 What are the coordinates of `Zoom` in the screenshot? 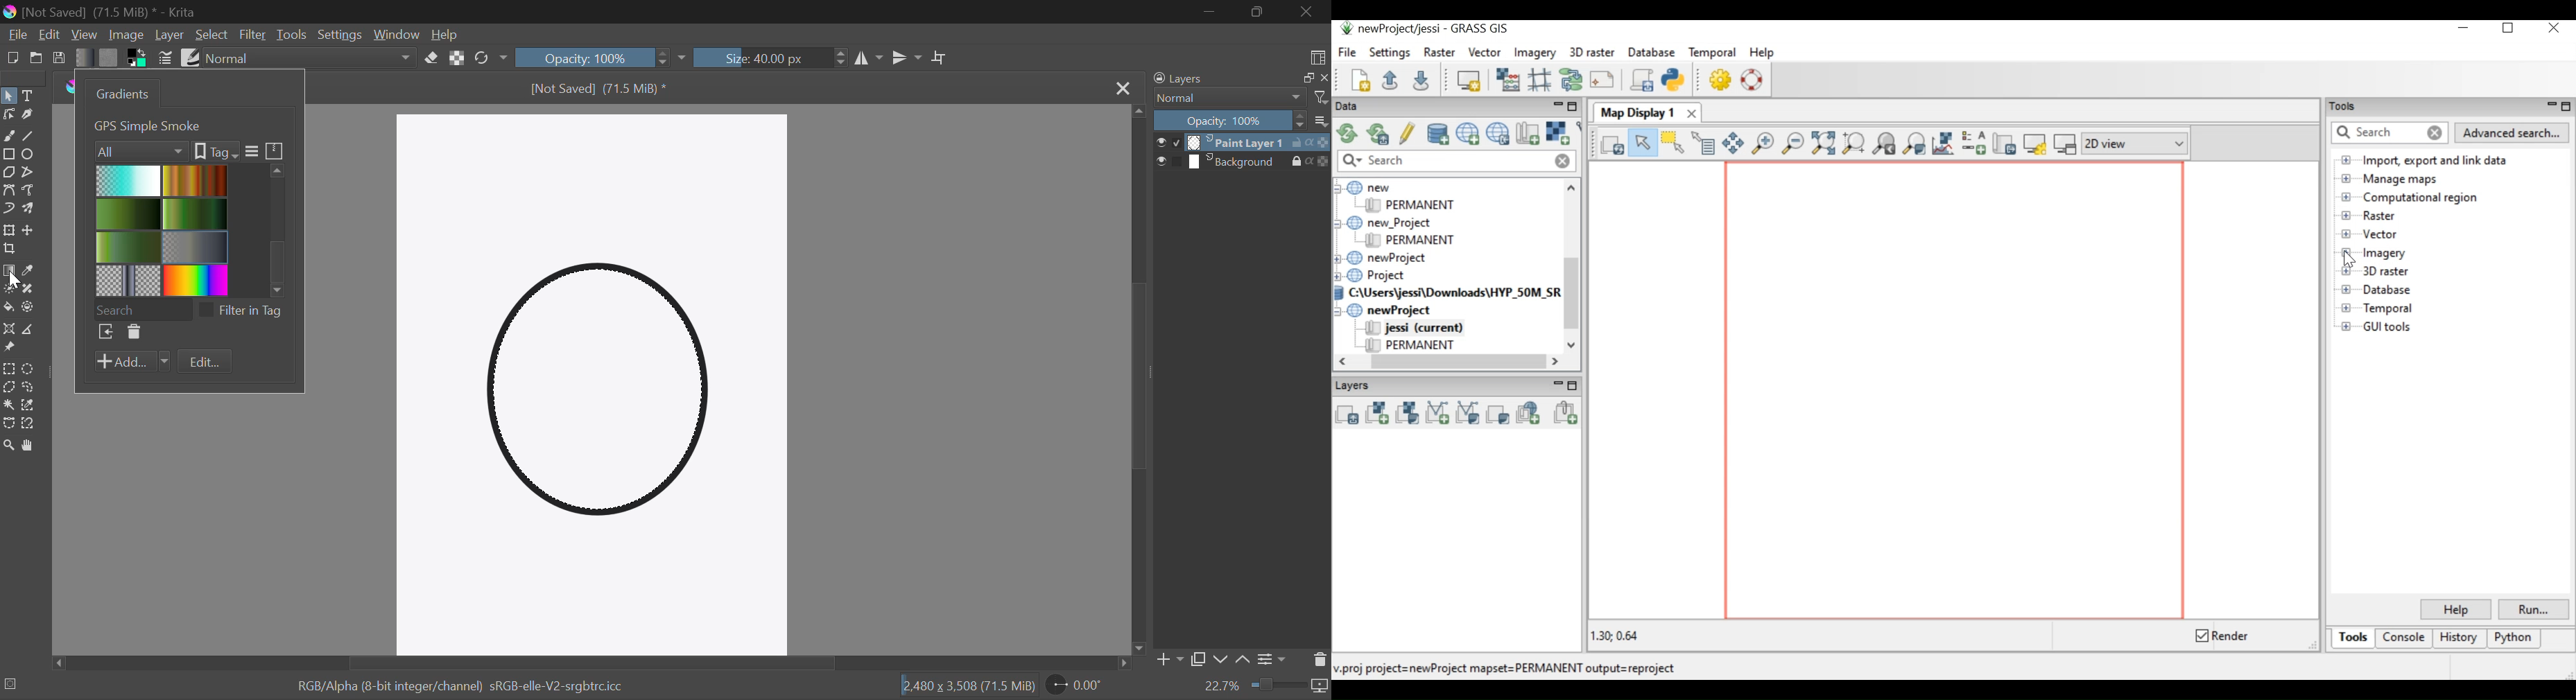 It's located at (10, 446).